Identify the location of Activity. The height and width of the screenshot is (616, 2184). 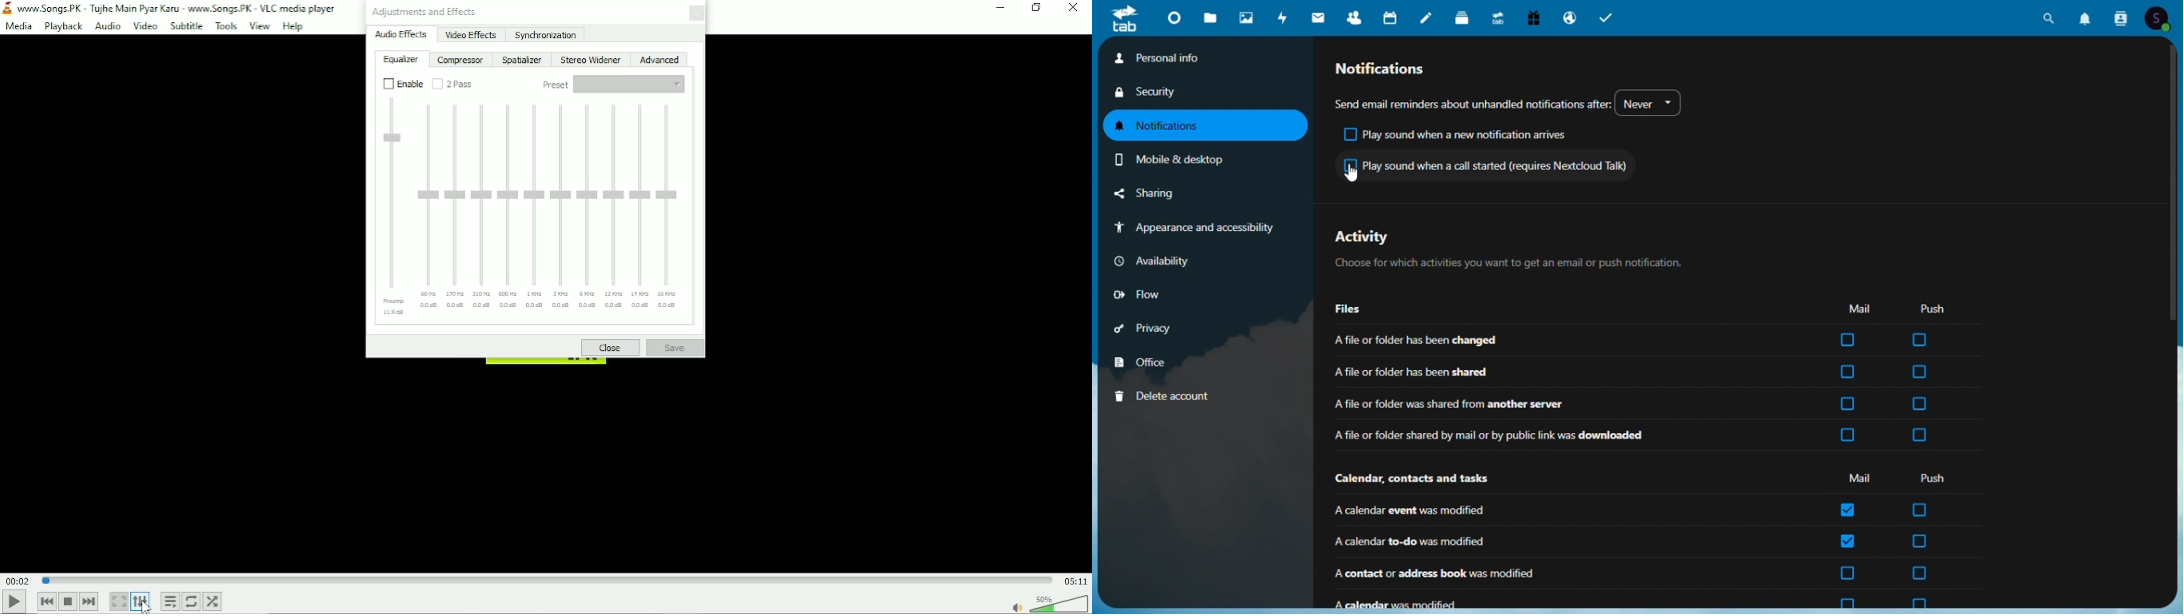
(1283, 16).